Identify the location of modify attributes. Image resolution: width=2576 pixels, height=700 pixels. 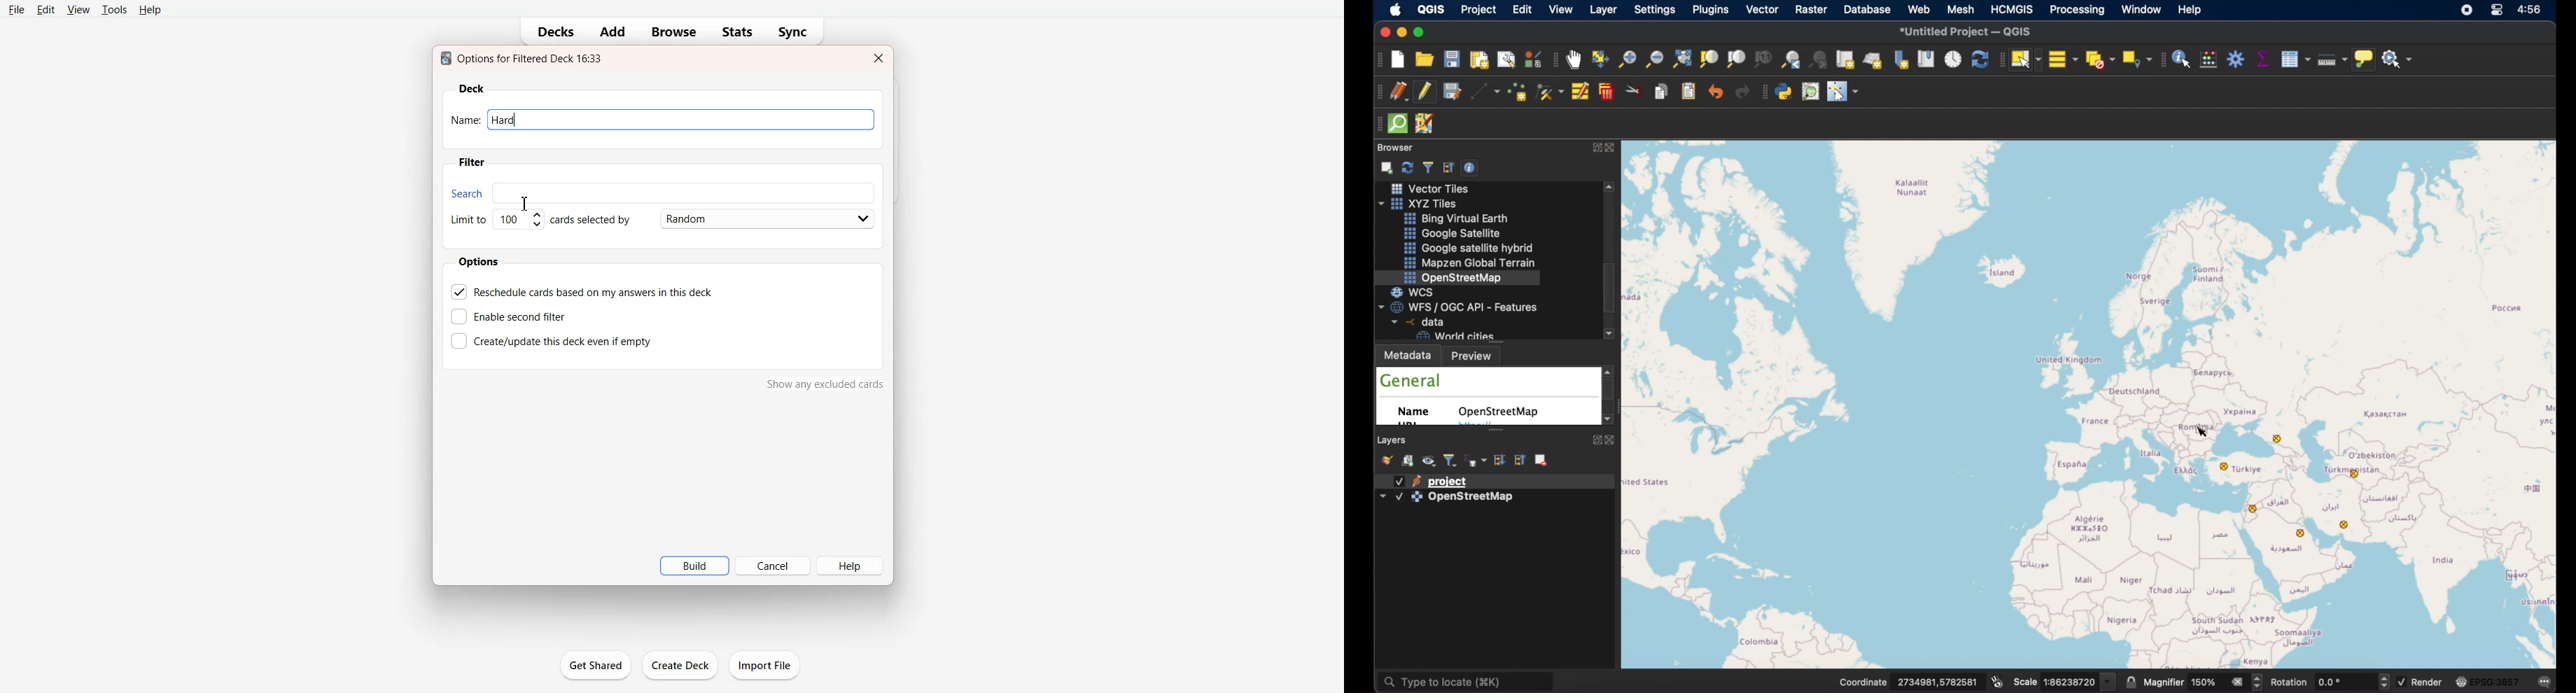
(1581, 92).